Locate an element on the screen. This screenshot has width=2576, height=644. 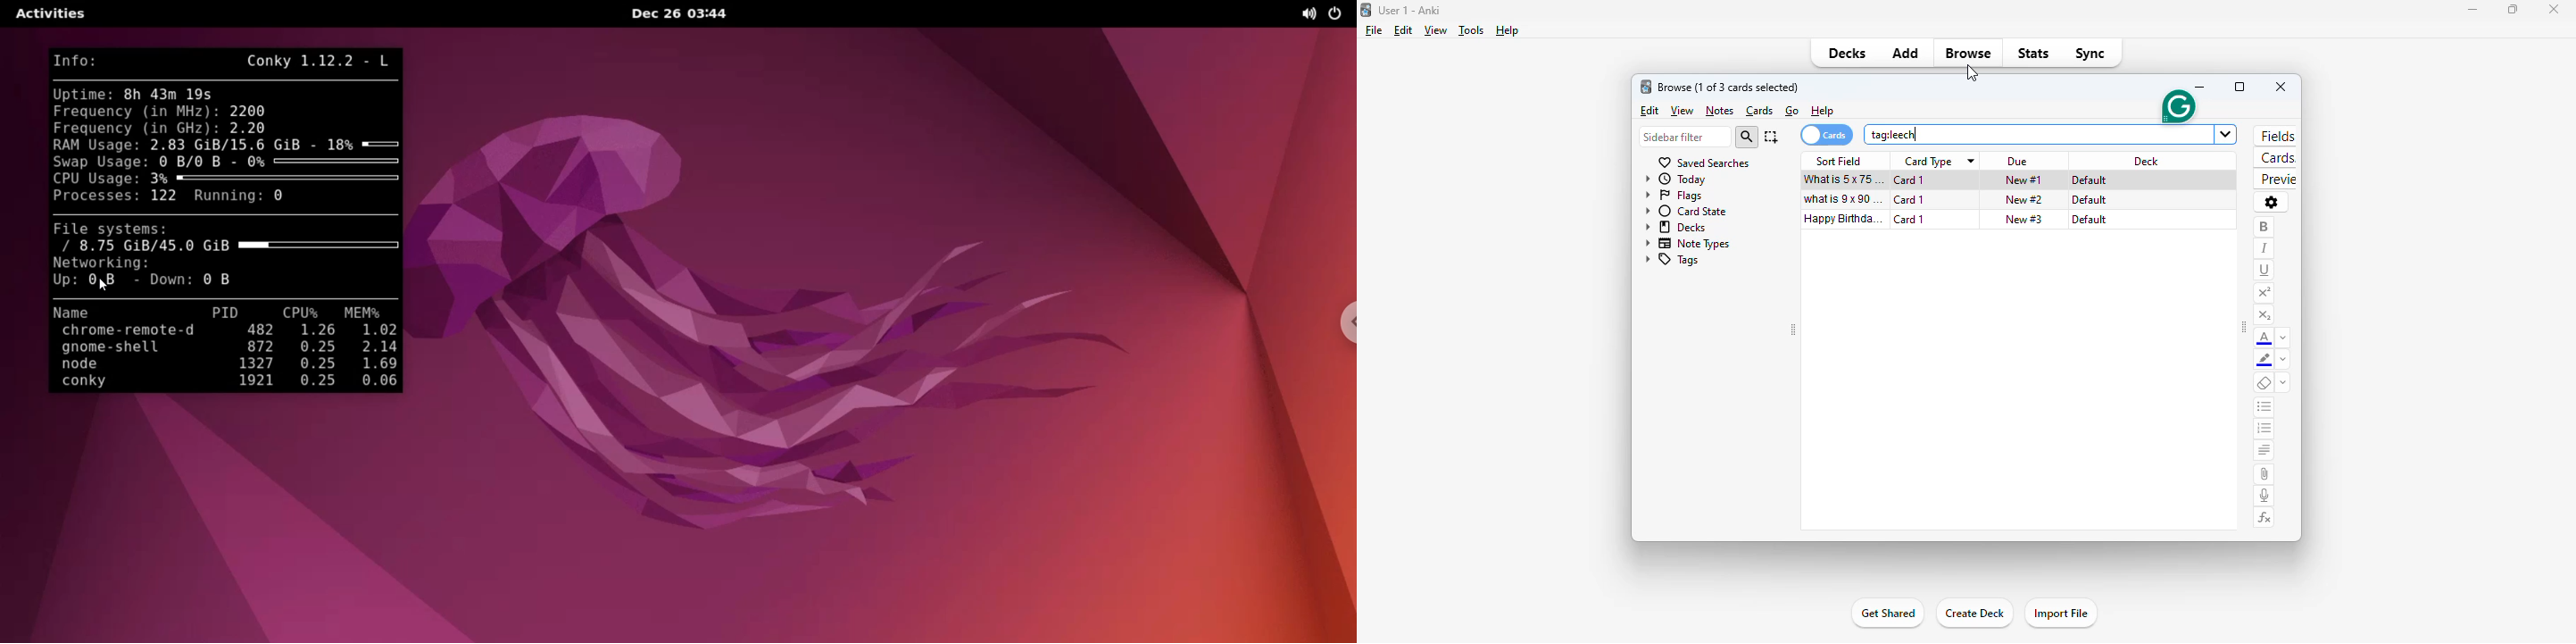
help is located at coordinates (1823, 111).